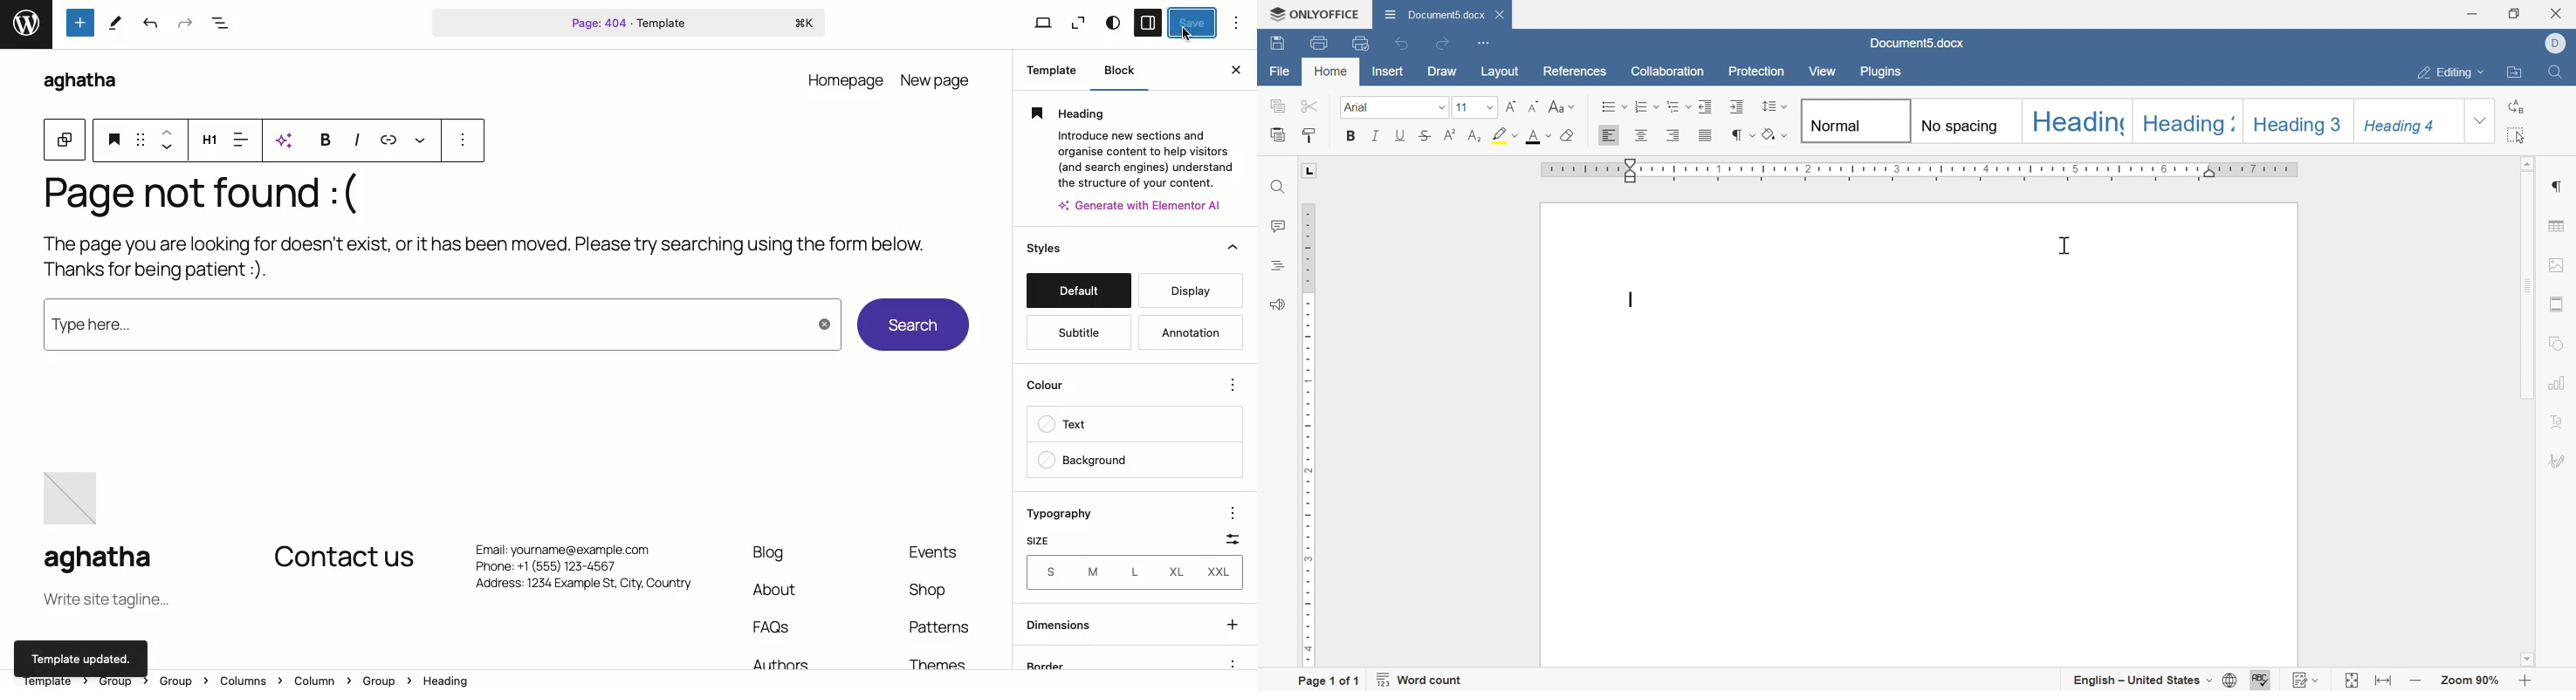  Describe the element at coordinates (220, 24) in the screenshot. I see `Document overview` at that location.